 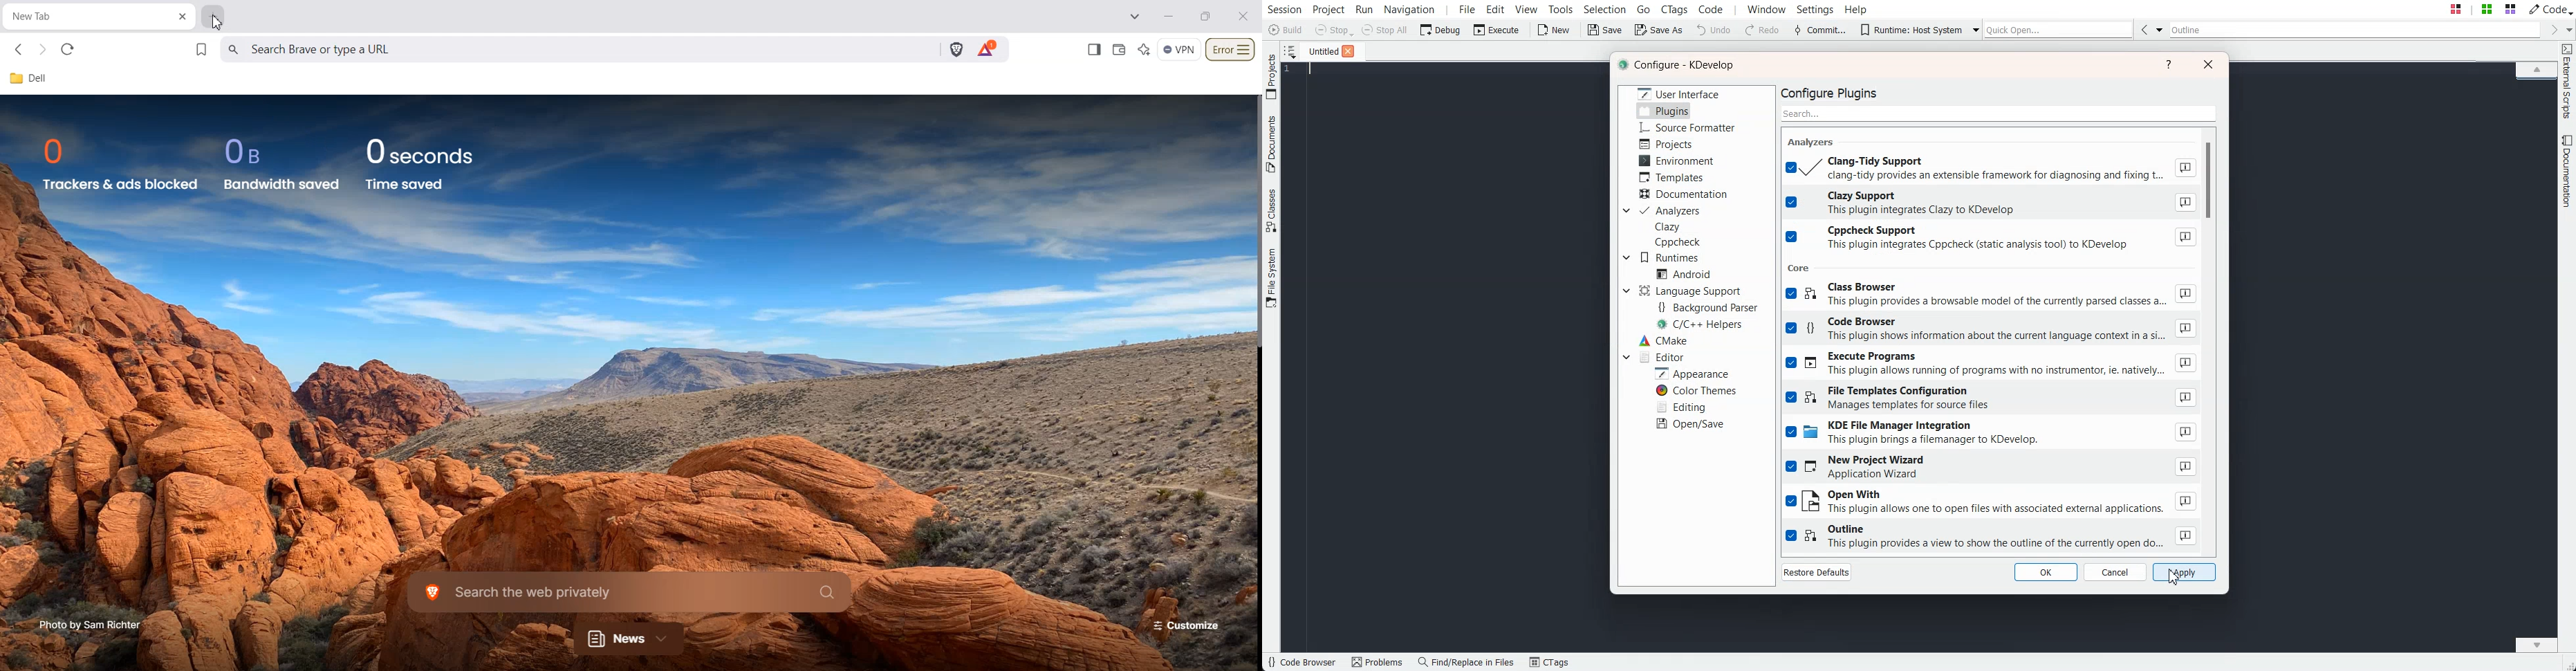 What do you see at coordinates (2214, 338) in the screenshot?
I see `Vertical Scroll Bar` at bounding box center [2214, 338].